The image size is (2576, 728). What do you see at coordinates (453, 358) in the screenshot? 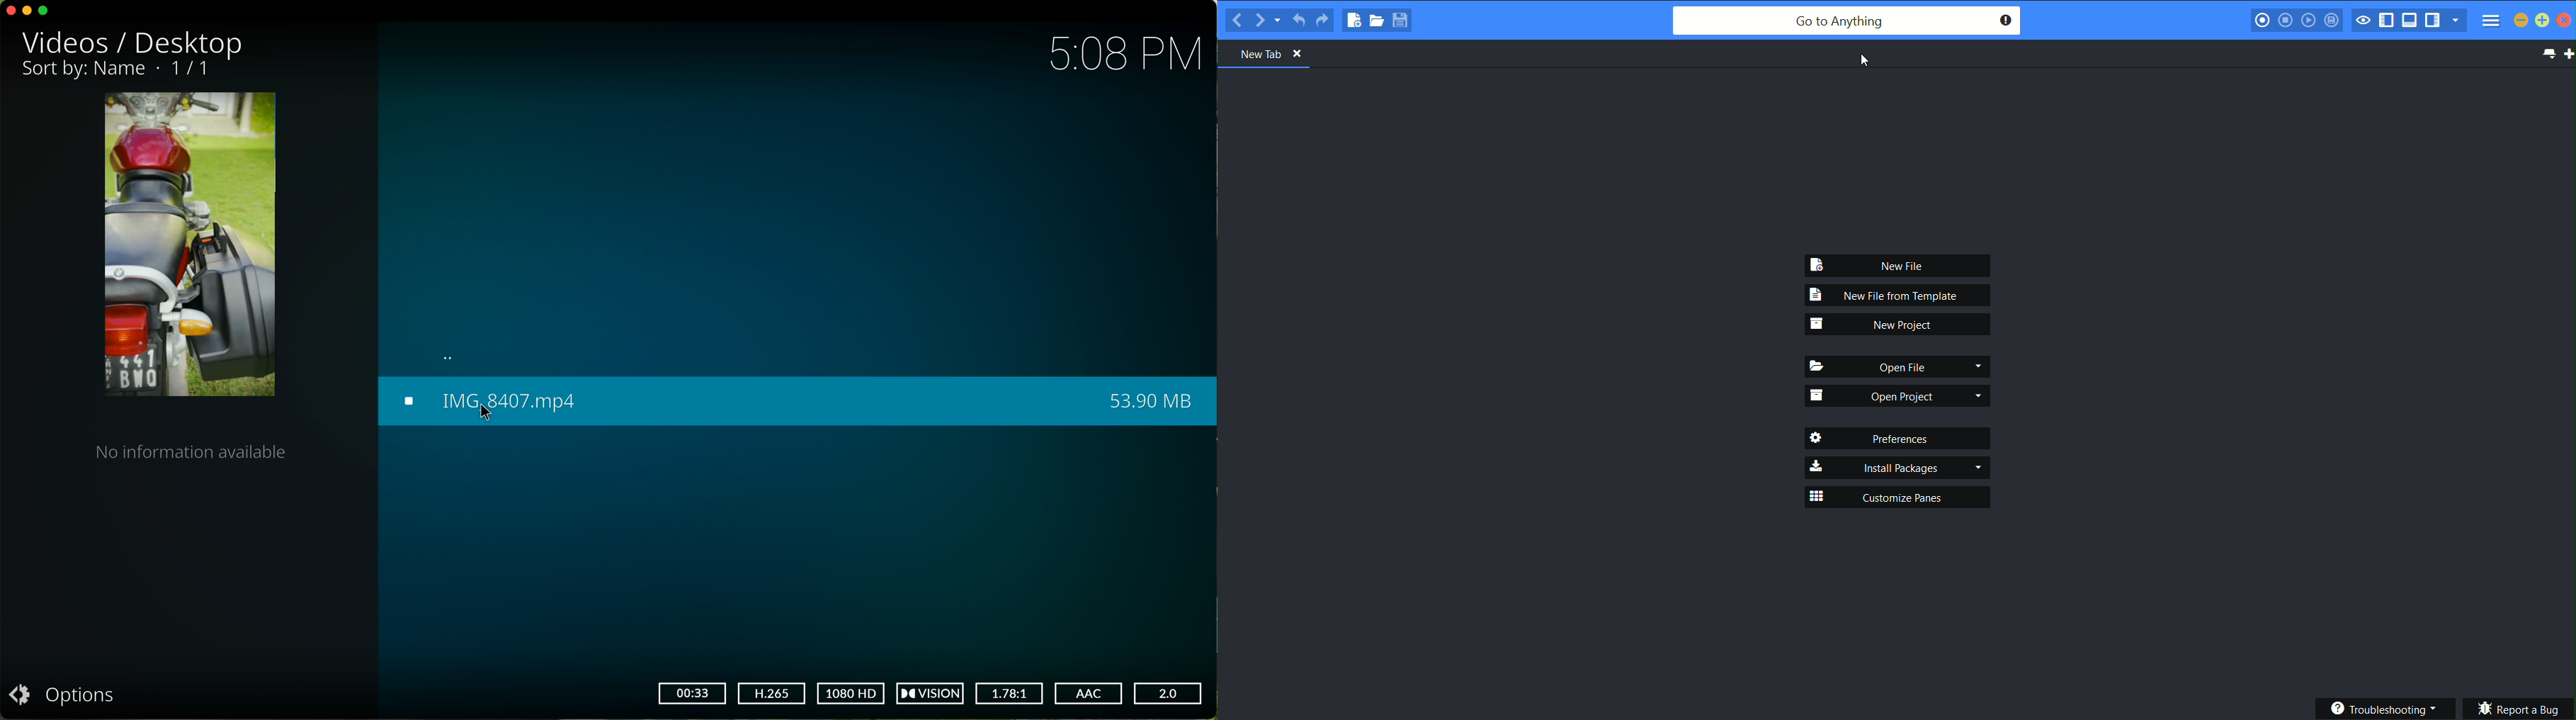
I see `back` at bounding box center [453, 358].